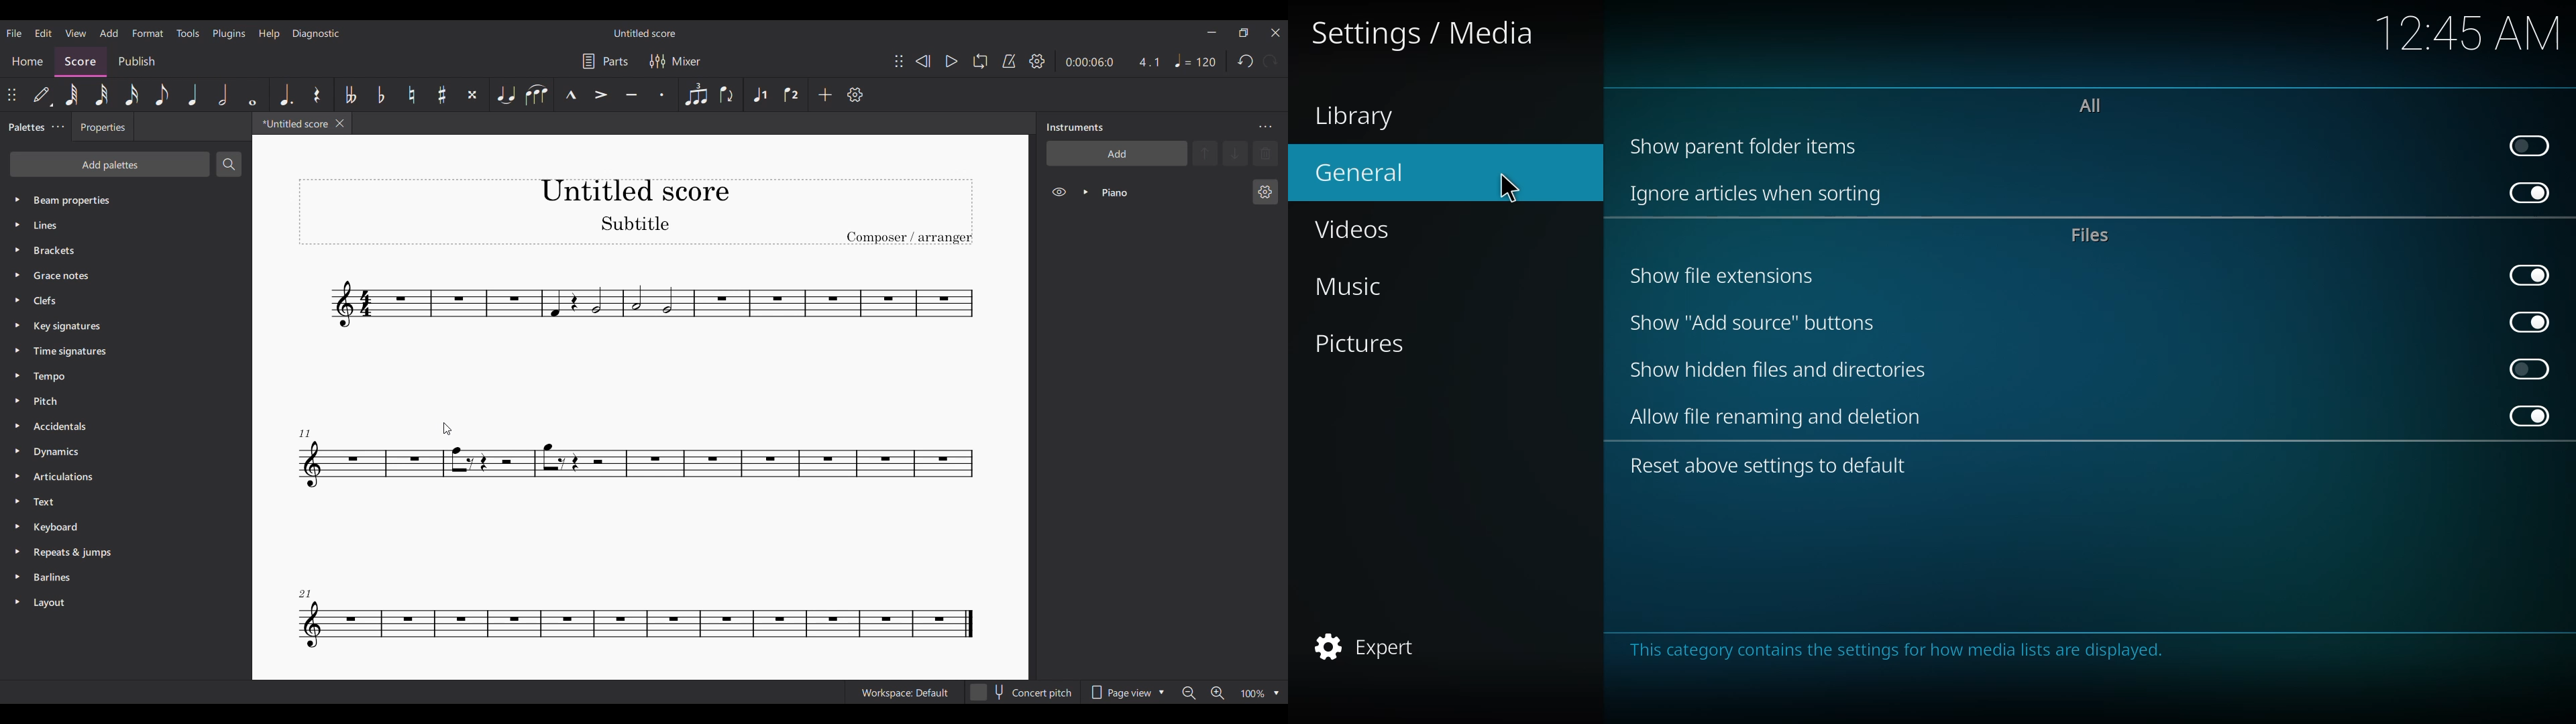 The width and height of the screenshot is (2576, 728). Describe the element at coordinates (1780, 418) in the screenshot. I see `allow file renaming and deletion` at that location.